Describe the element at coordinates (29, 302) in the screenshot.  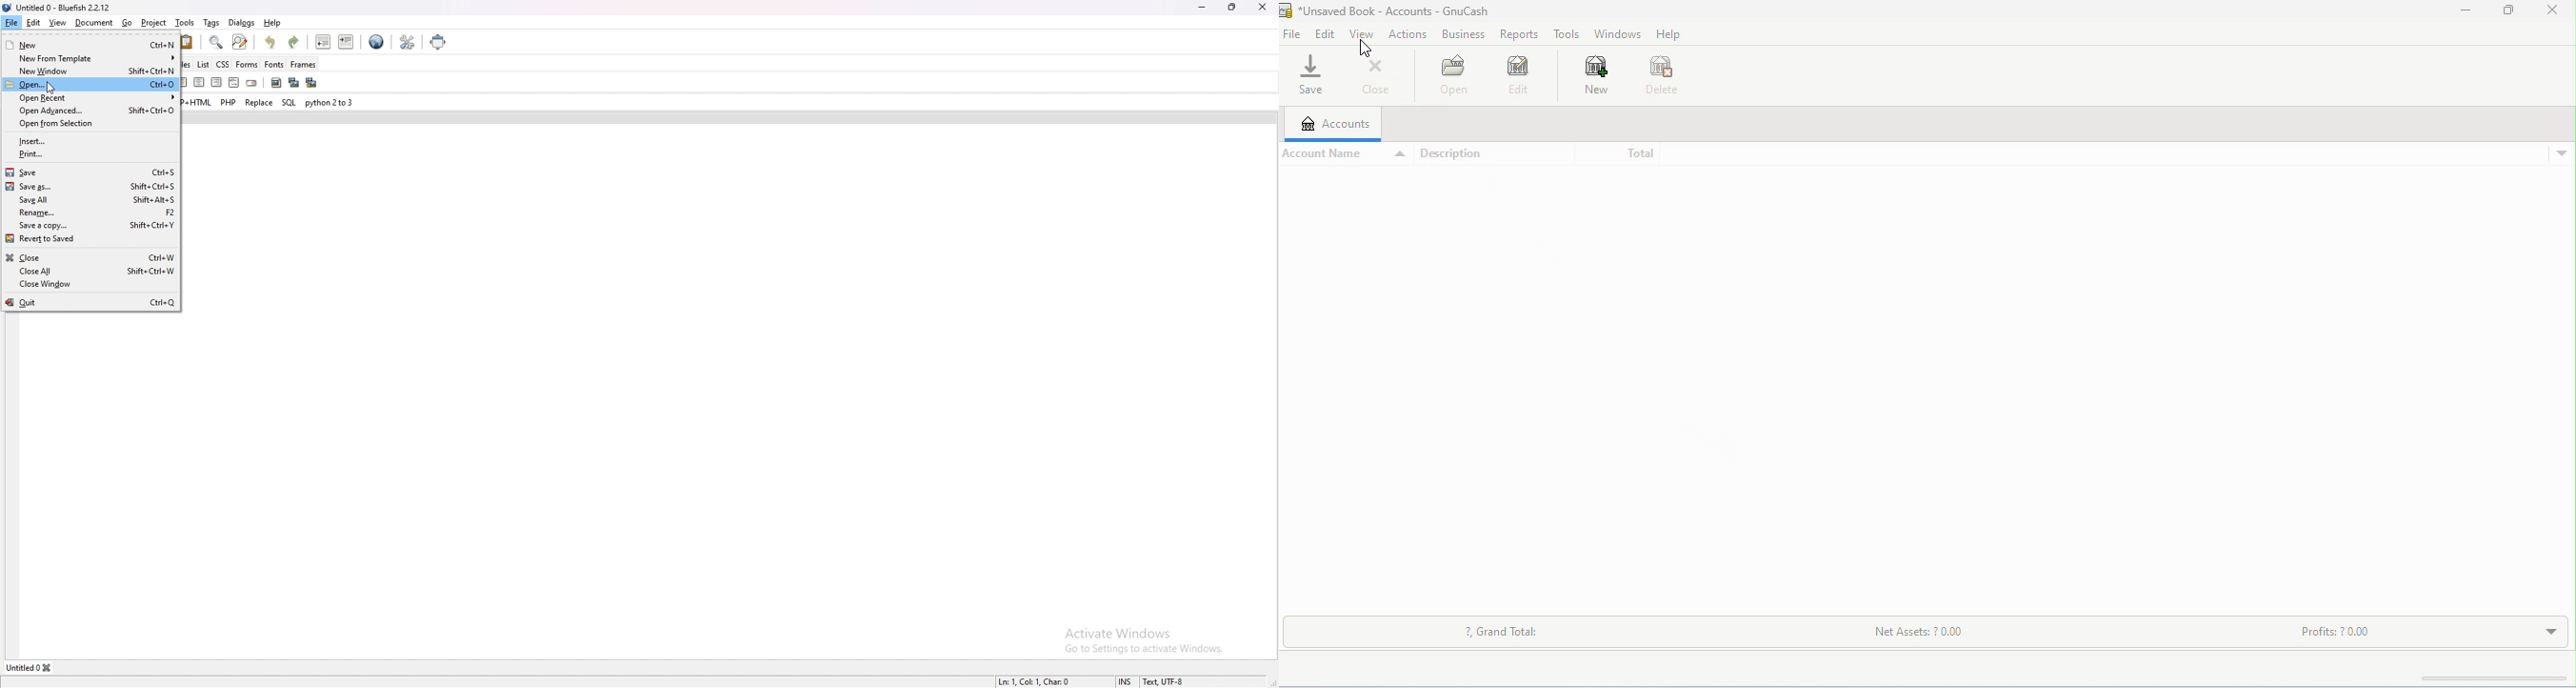
I see `quit` at that location.